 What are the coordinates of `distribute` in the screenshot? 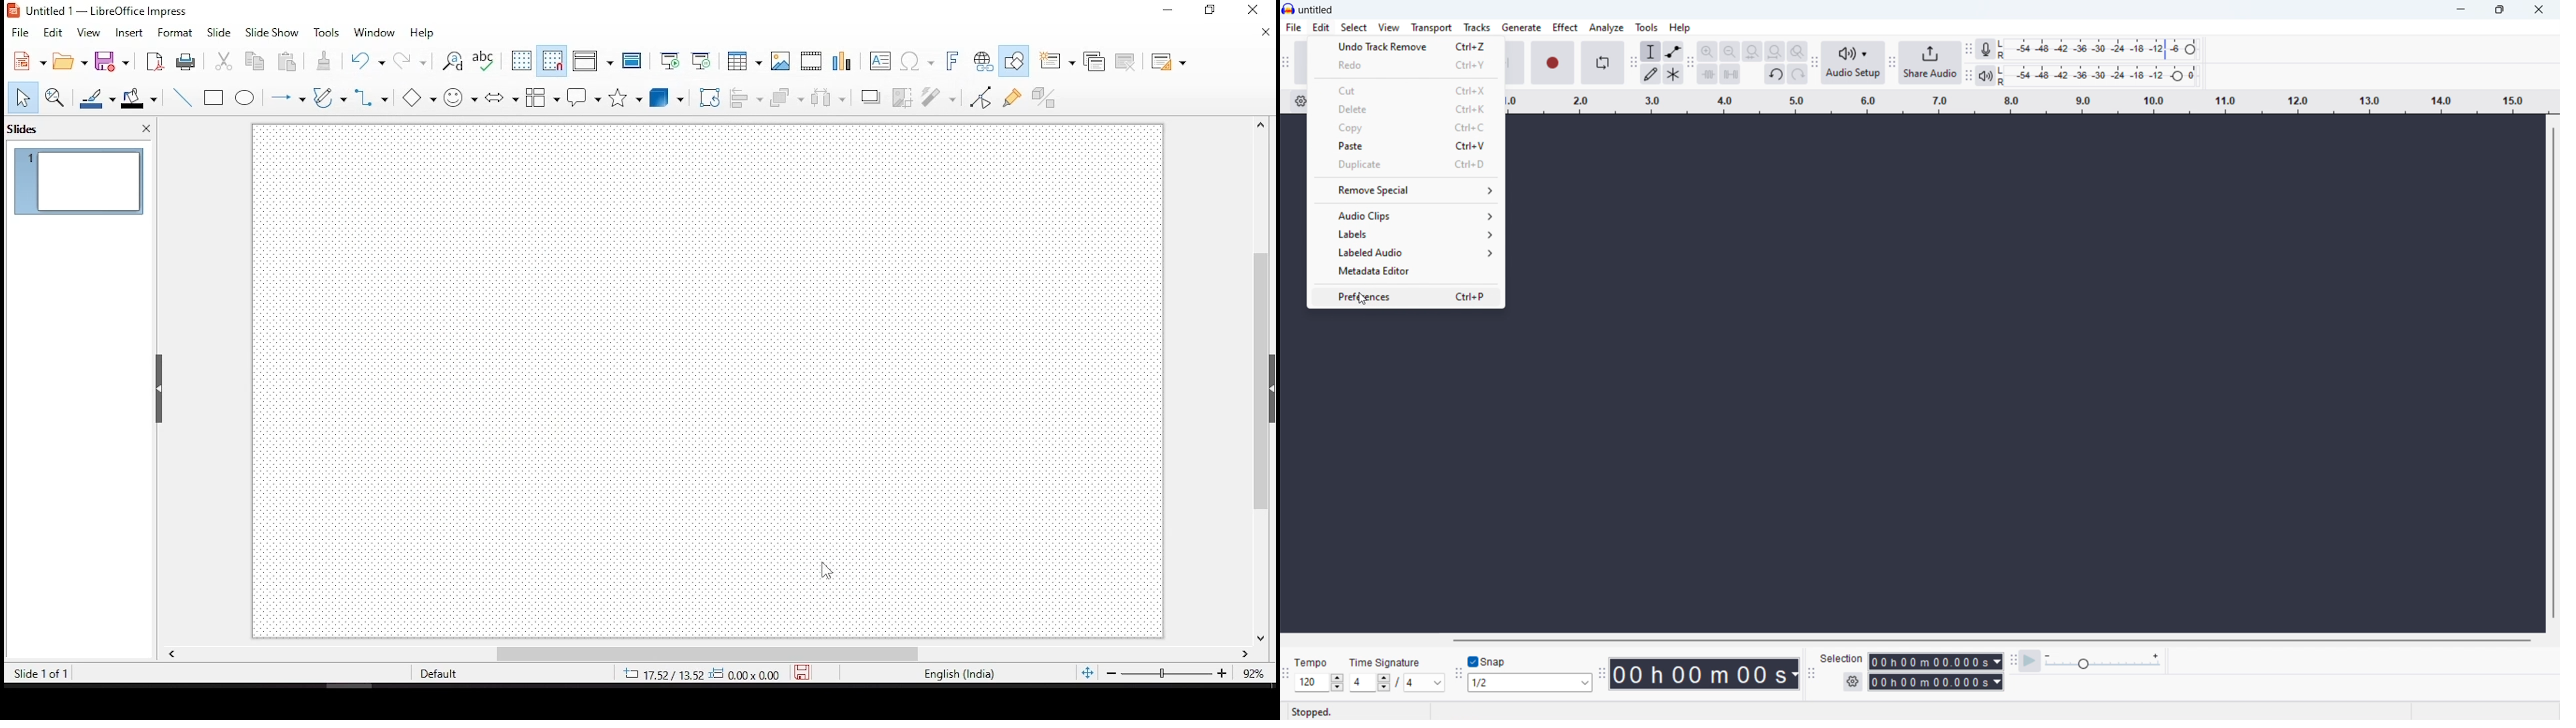 It's located at (827, 97).